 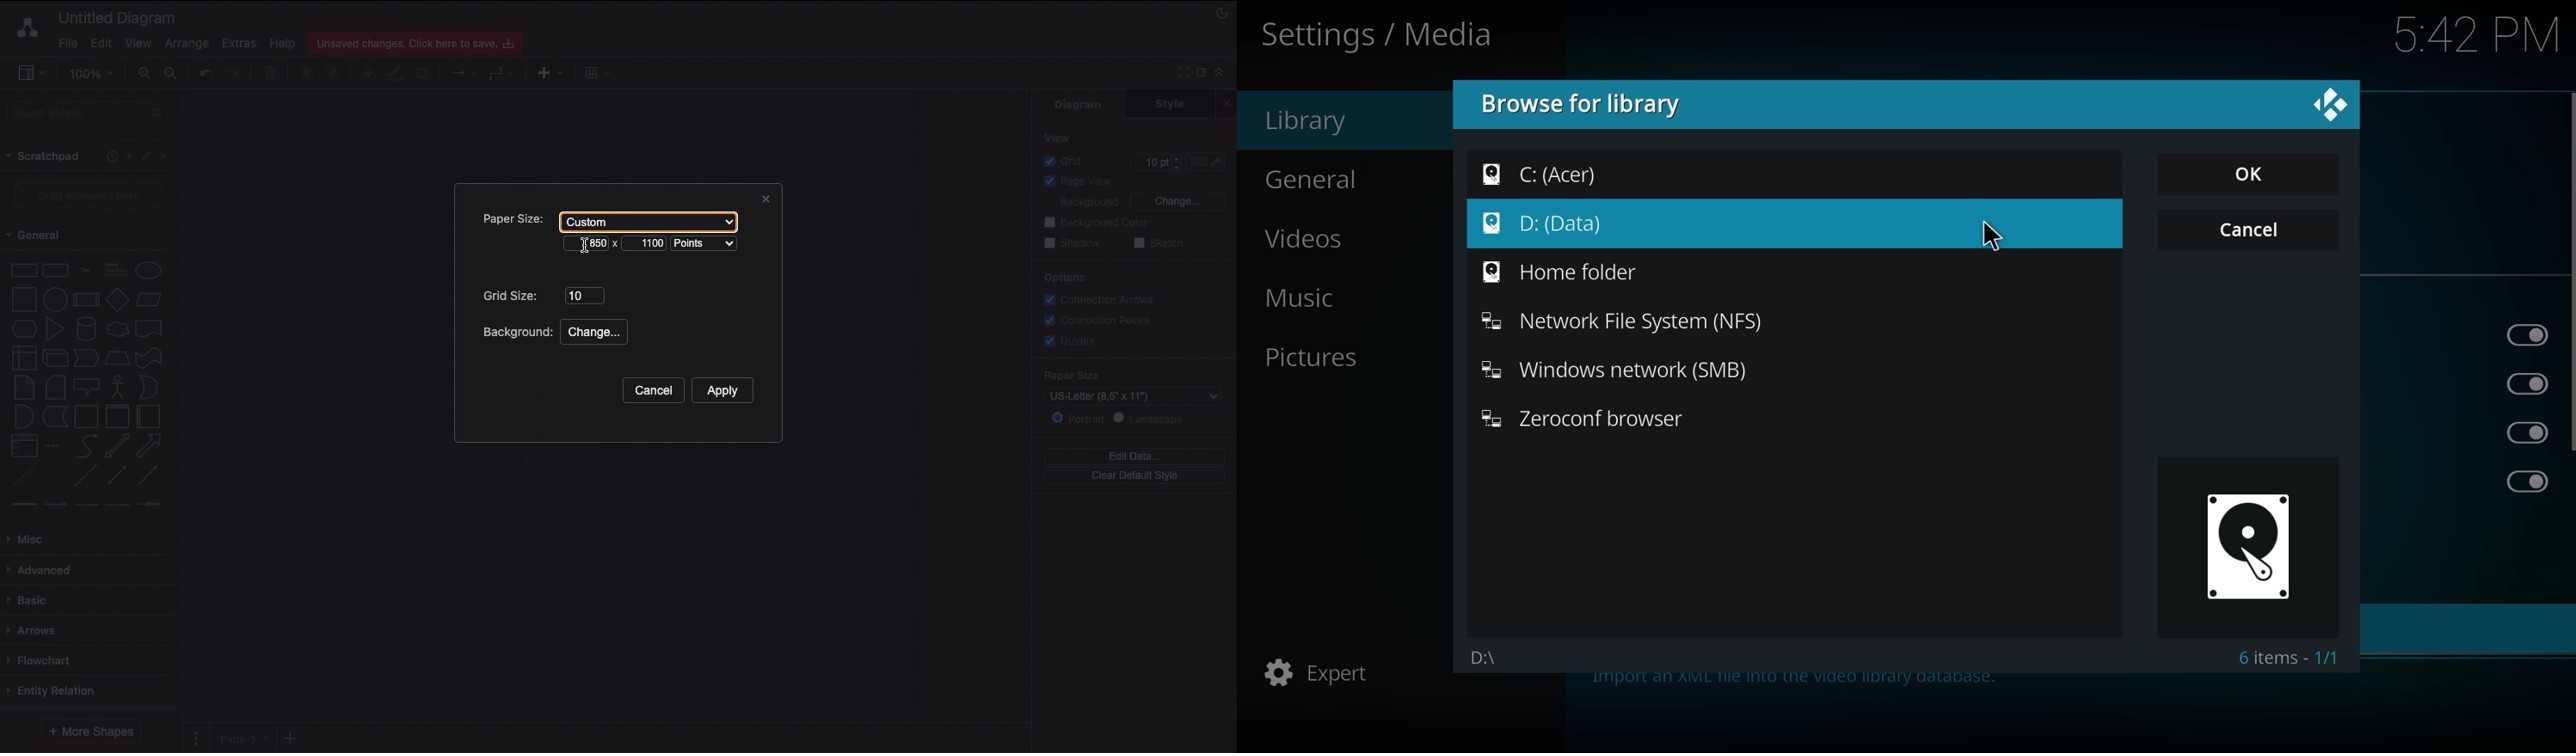 What do you see at coordinates (1075, 182) in the screenshot?
I see `Page view` at bounding box center [1075, 182].